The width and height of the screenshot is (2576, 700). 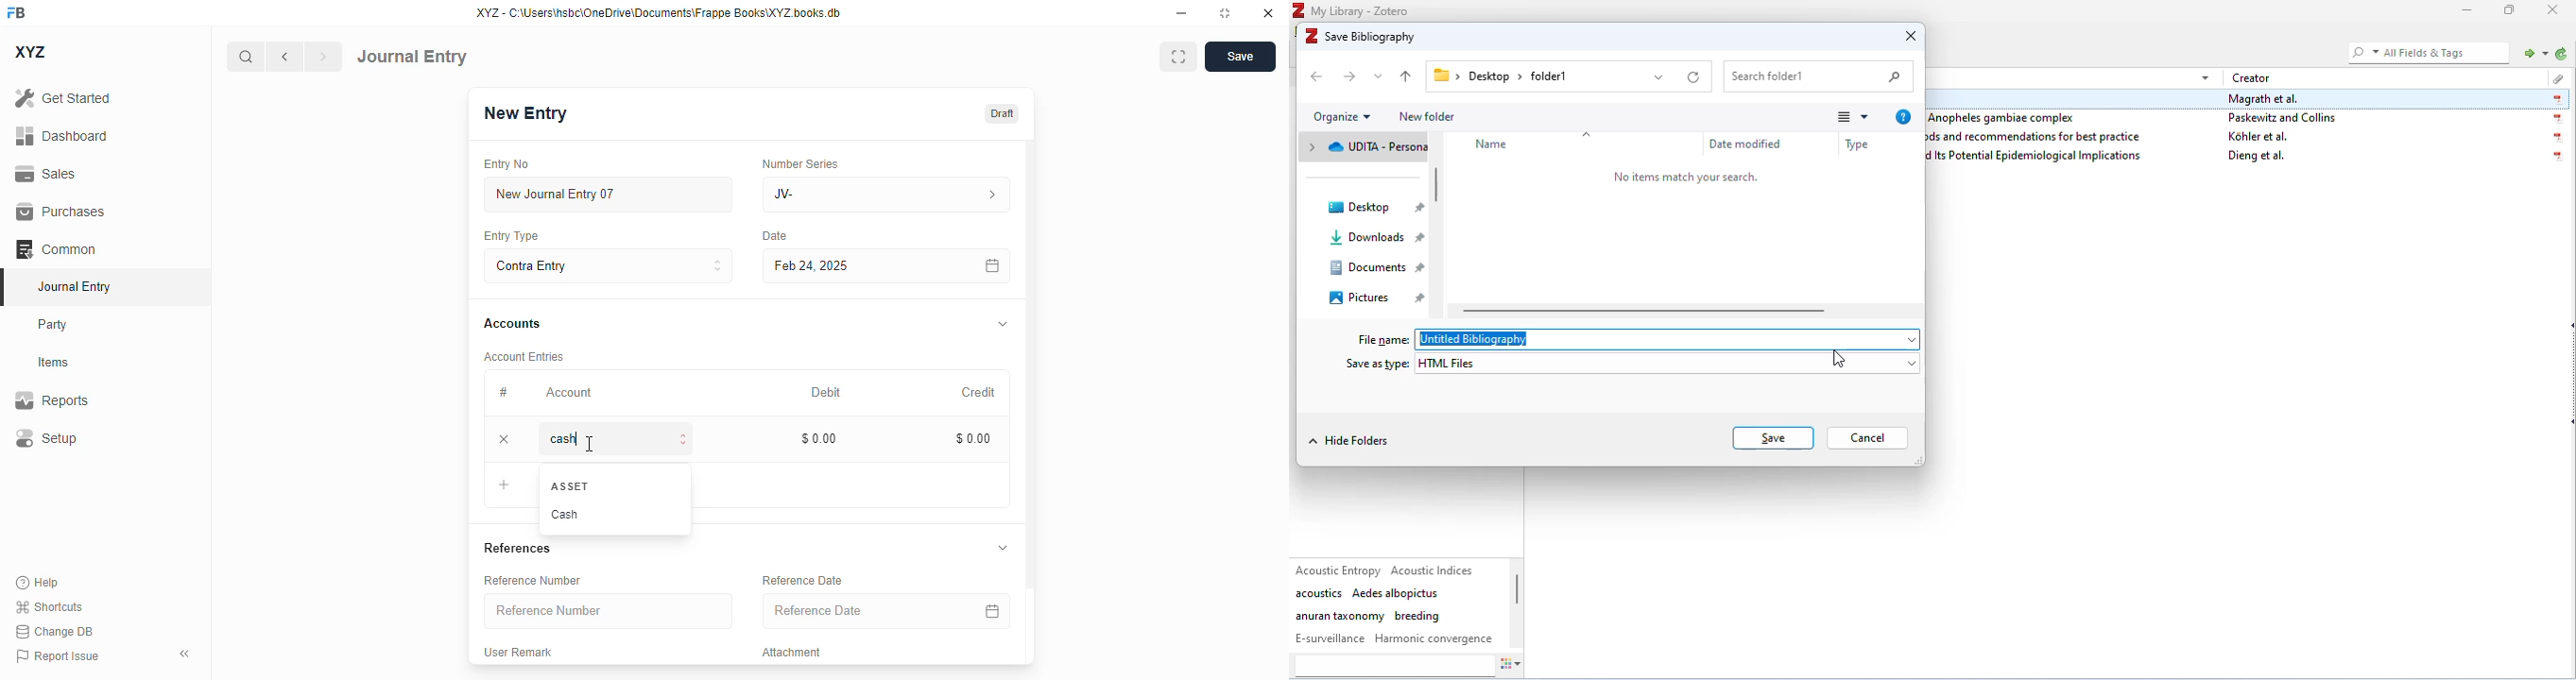 What do you see at coordinates (1694, 78) in the screenshot?
I see `refresh` at bounding box center [1694, 78].